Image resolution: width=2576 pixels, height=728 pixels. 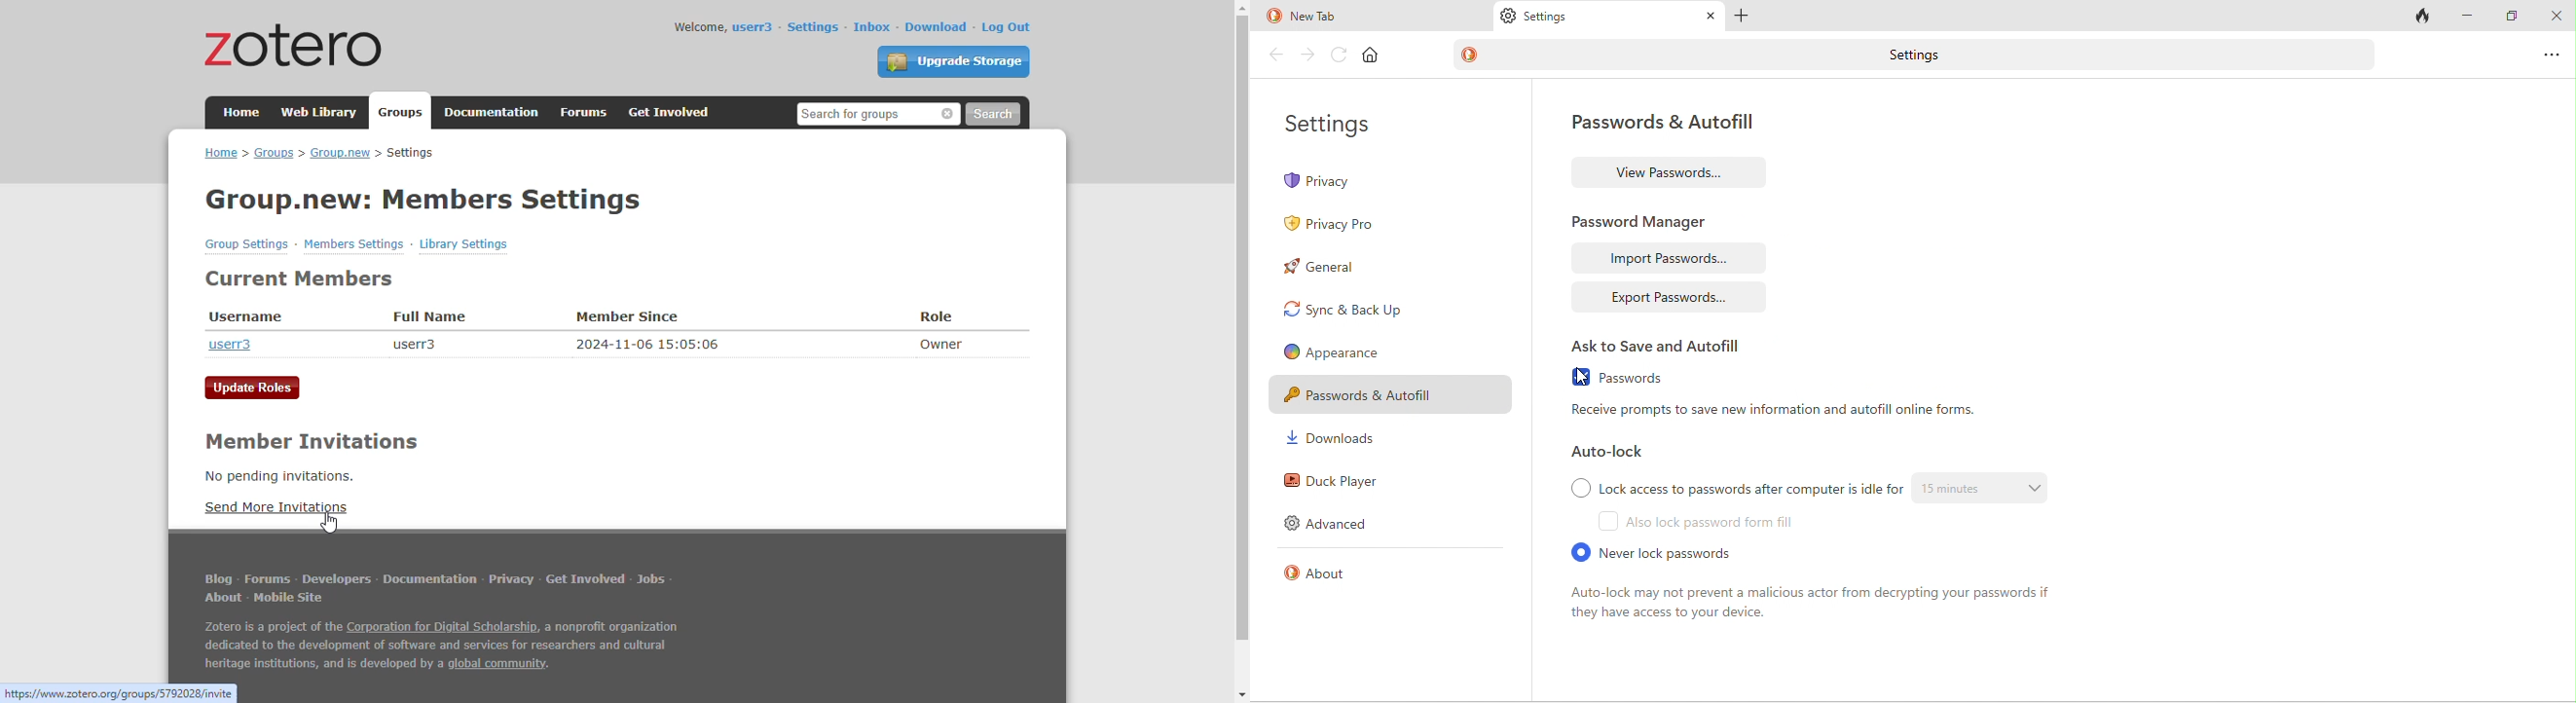 I want to click on blog, so click(x=218, y=579).